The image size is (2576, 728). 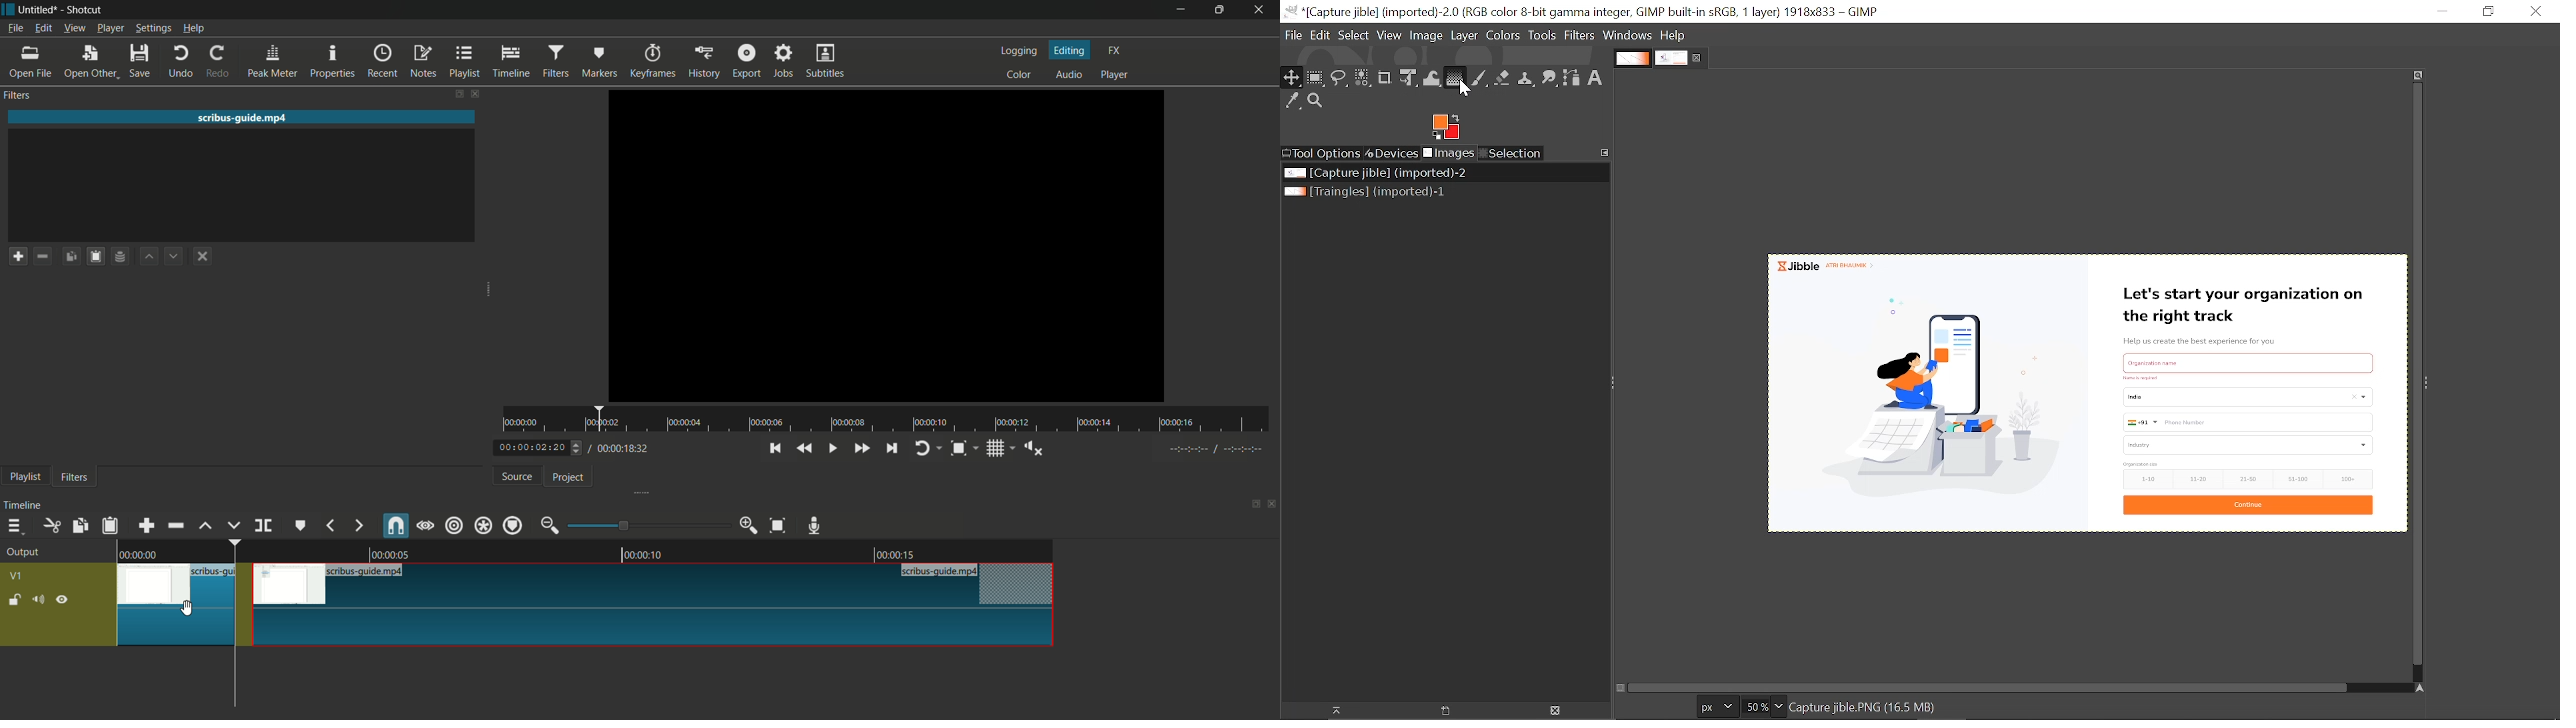 I want to click on project name, so click(x=38, y=9).